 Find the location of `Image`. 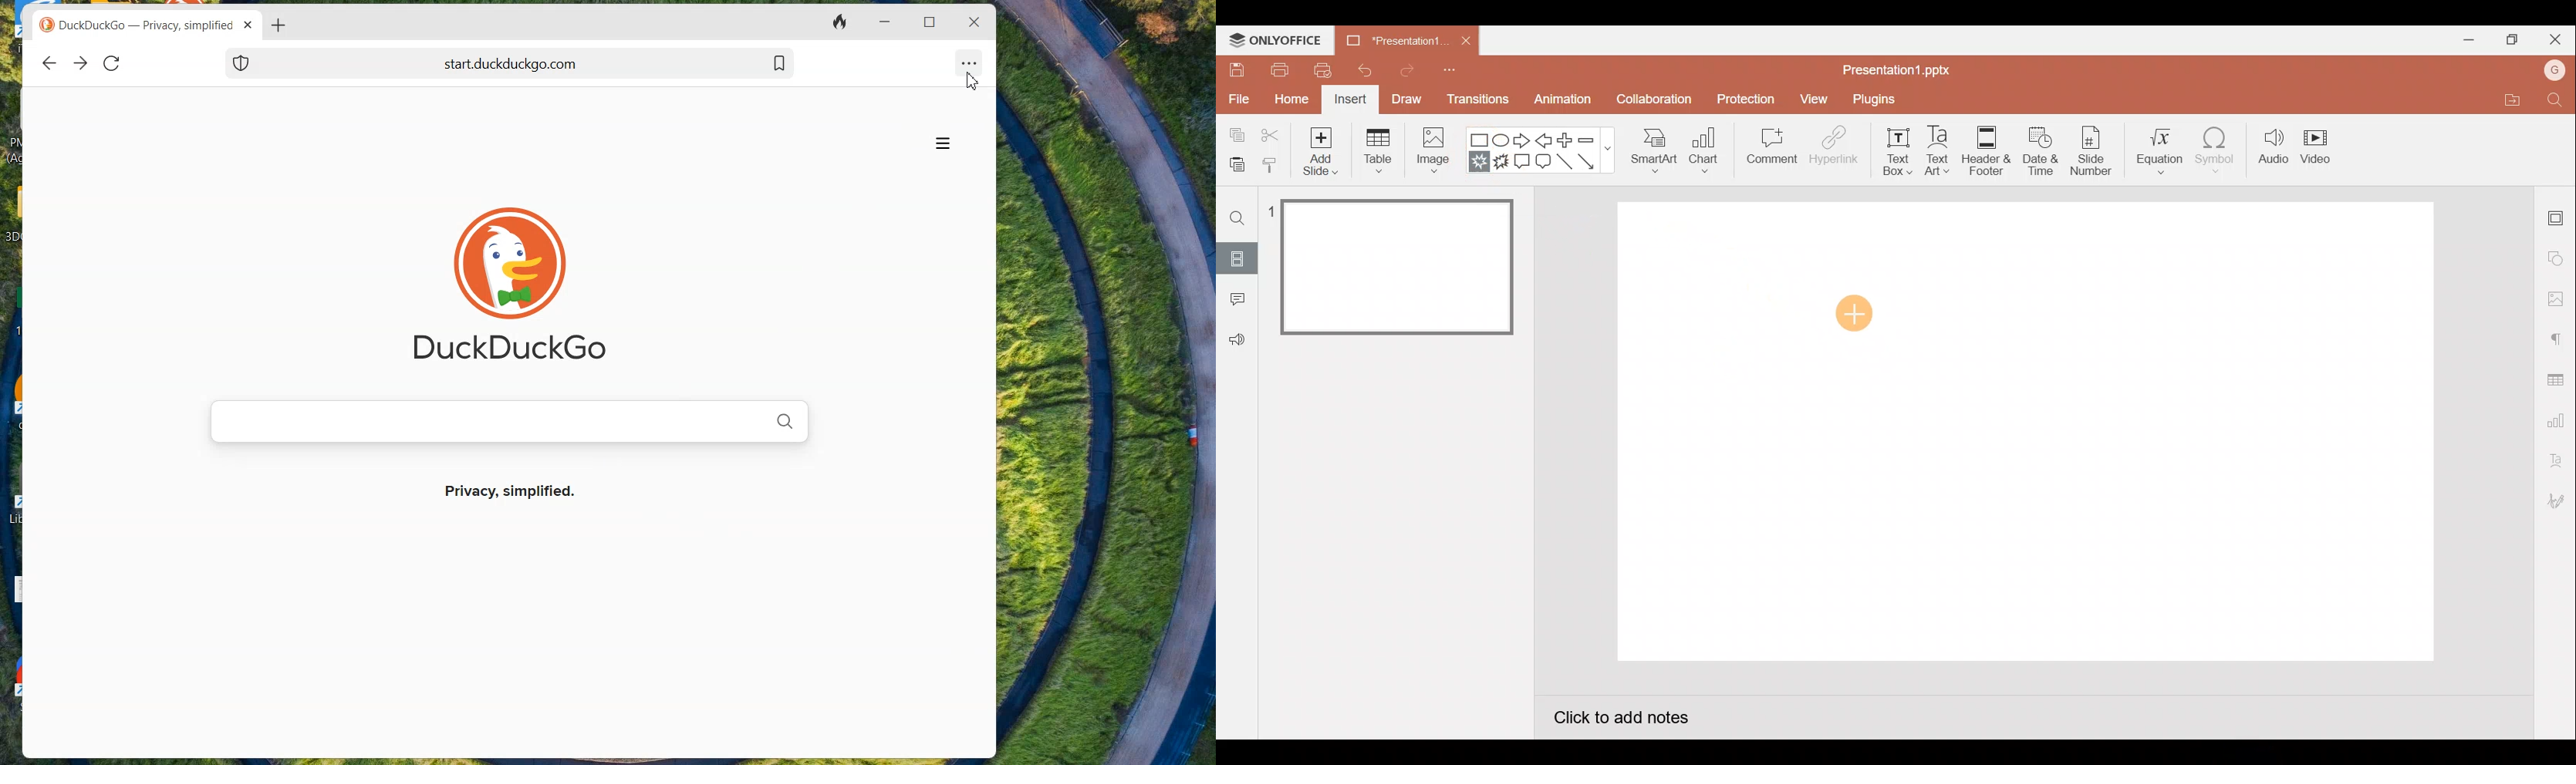

Image is located at coordinates (1438, 152).